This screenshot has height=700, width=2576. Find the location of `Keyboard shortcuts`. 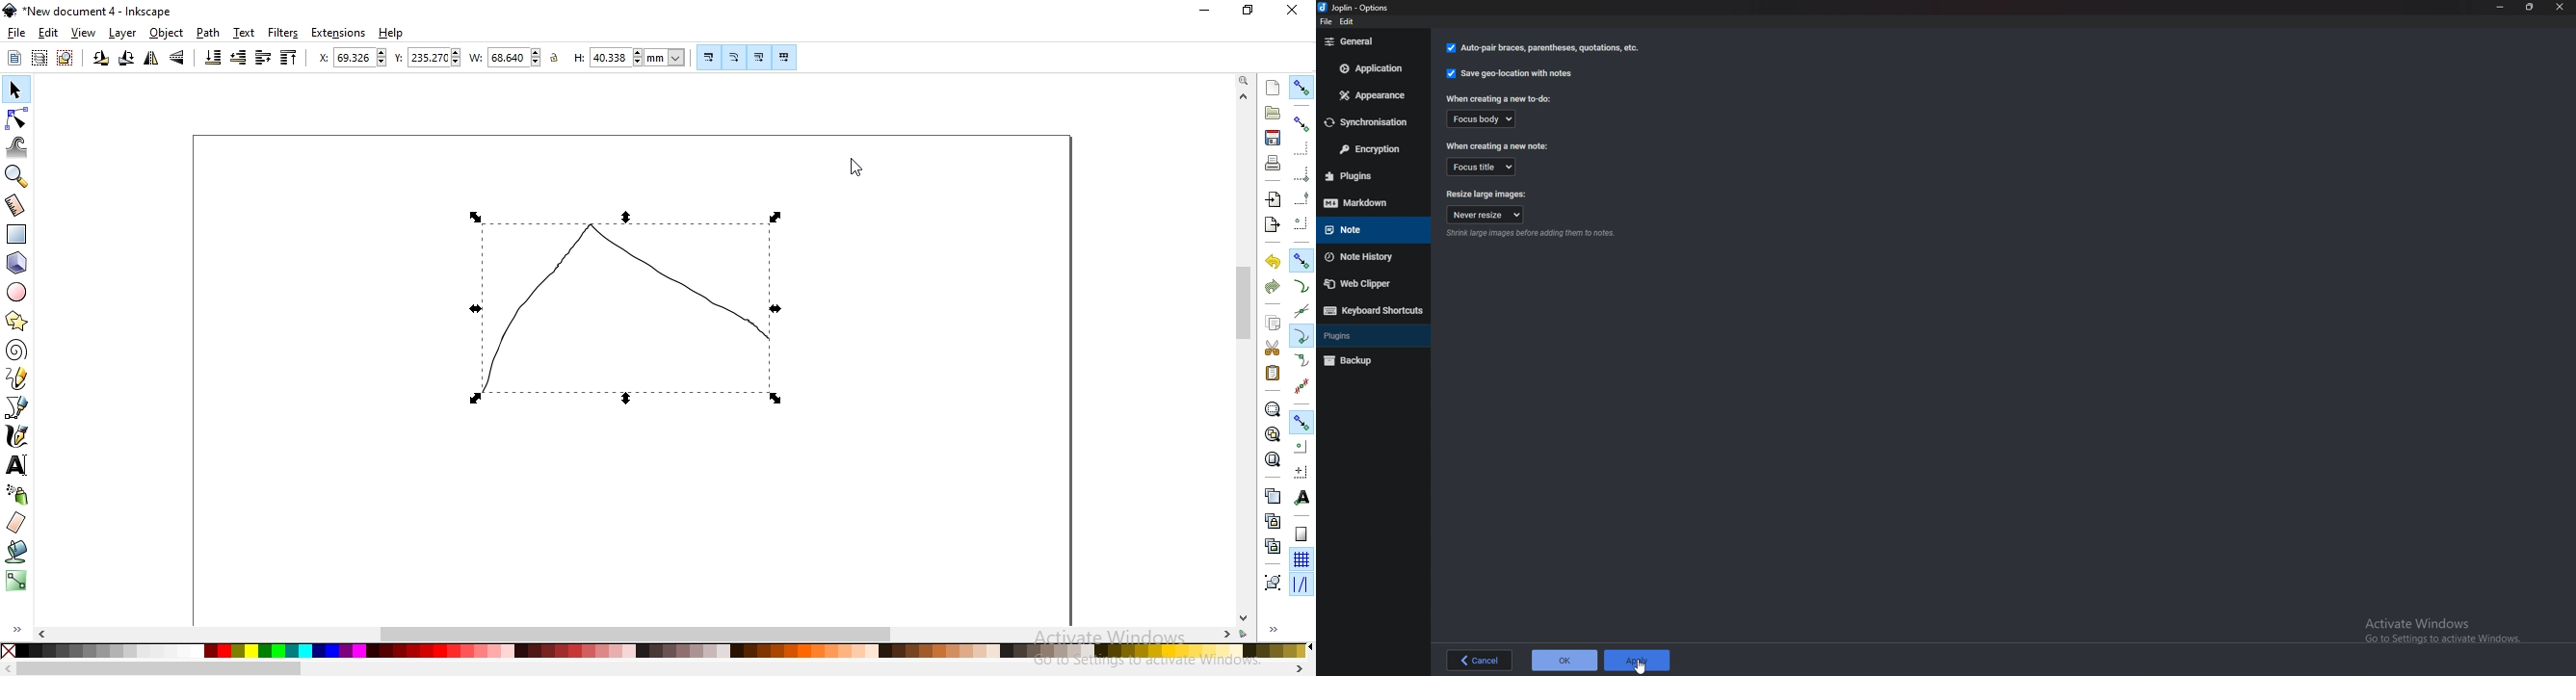

Keyboard shortcuts is located at coordinates (1372, 310).